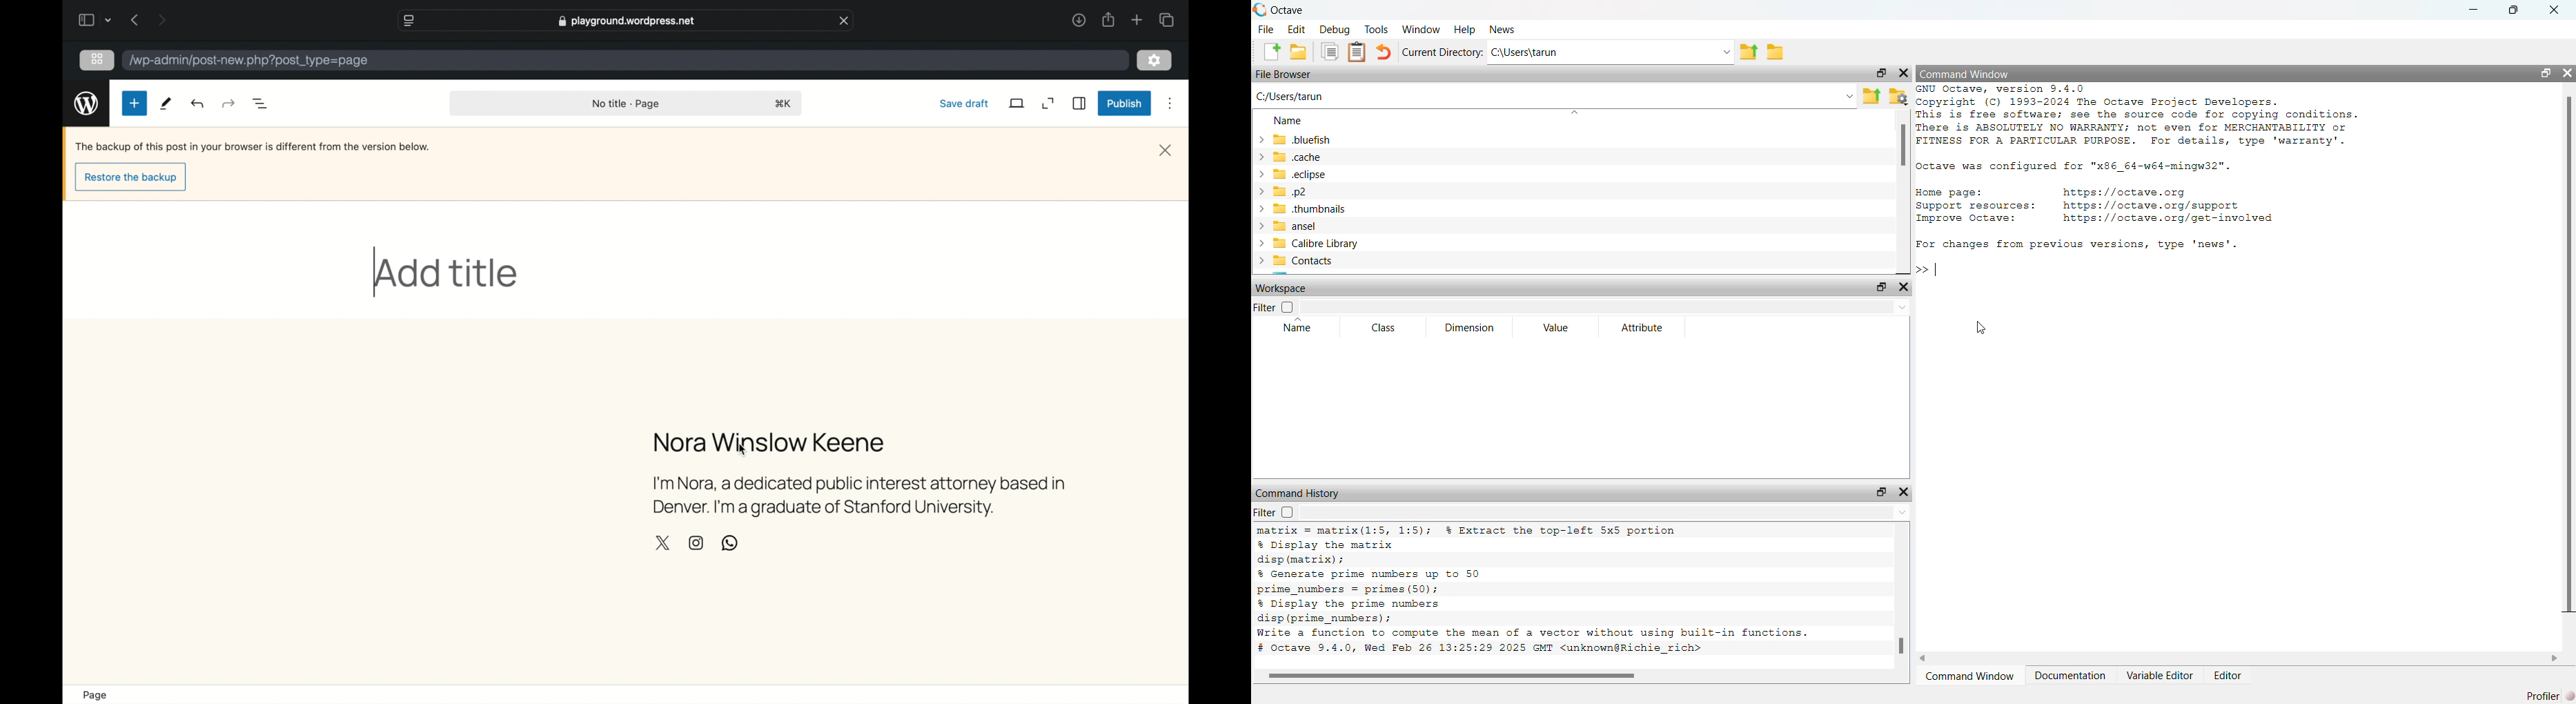  Describe the element at coordinates (860, 498) in the screenshot. I see `sample byline` at that location.